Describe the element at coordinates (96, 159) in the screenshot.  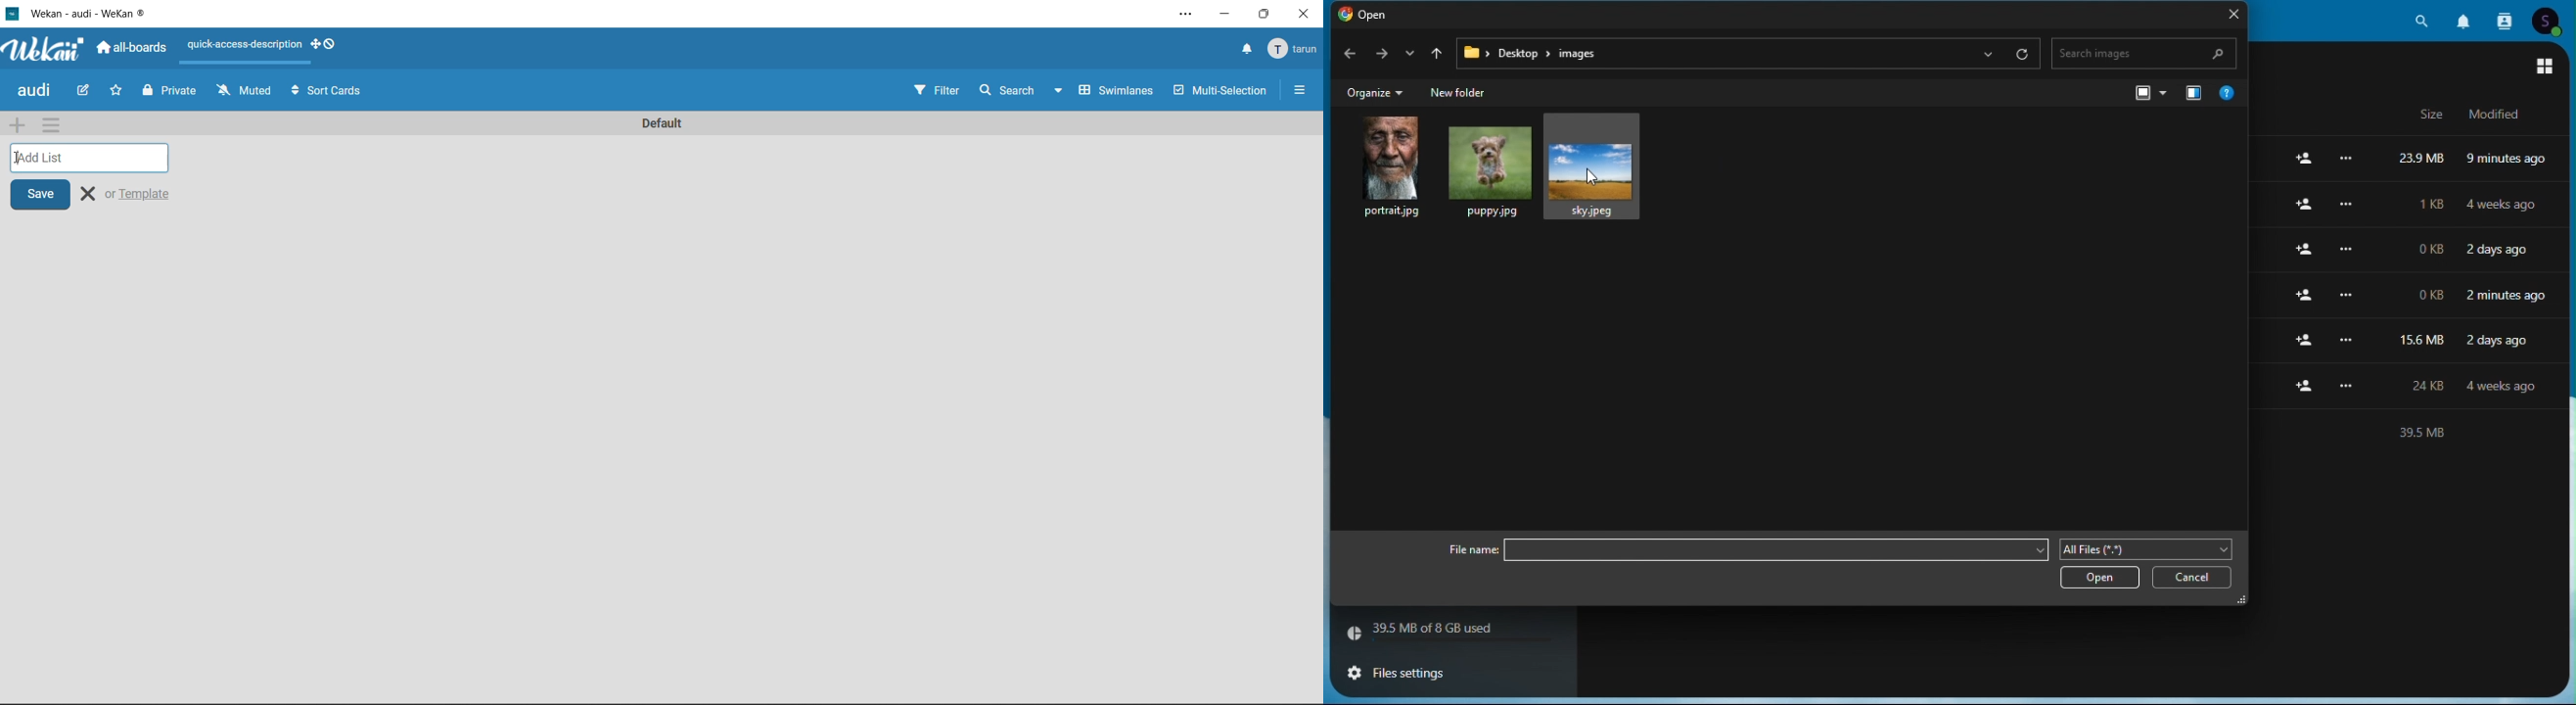
I see `add list` at that location.